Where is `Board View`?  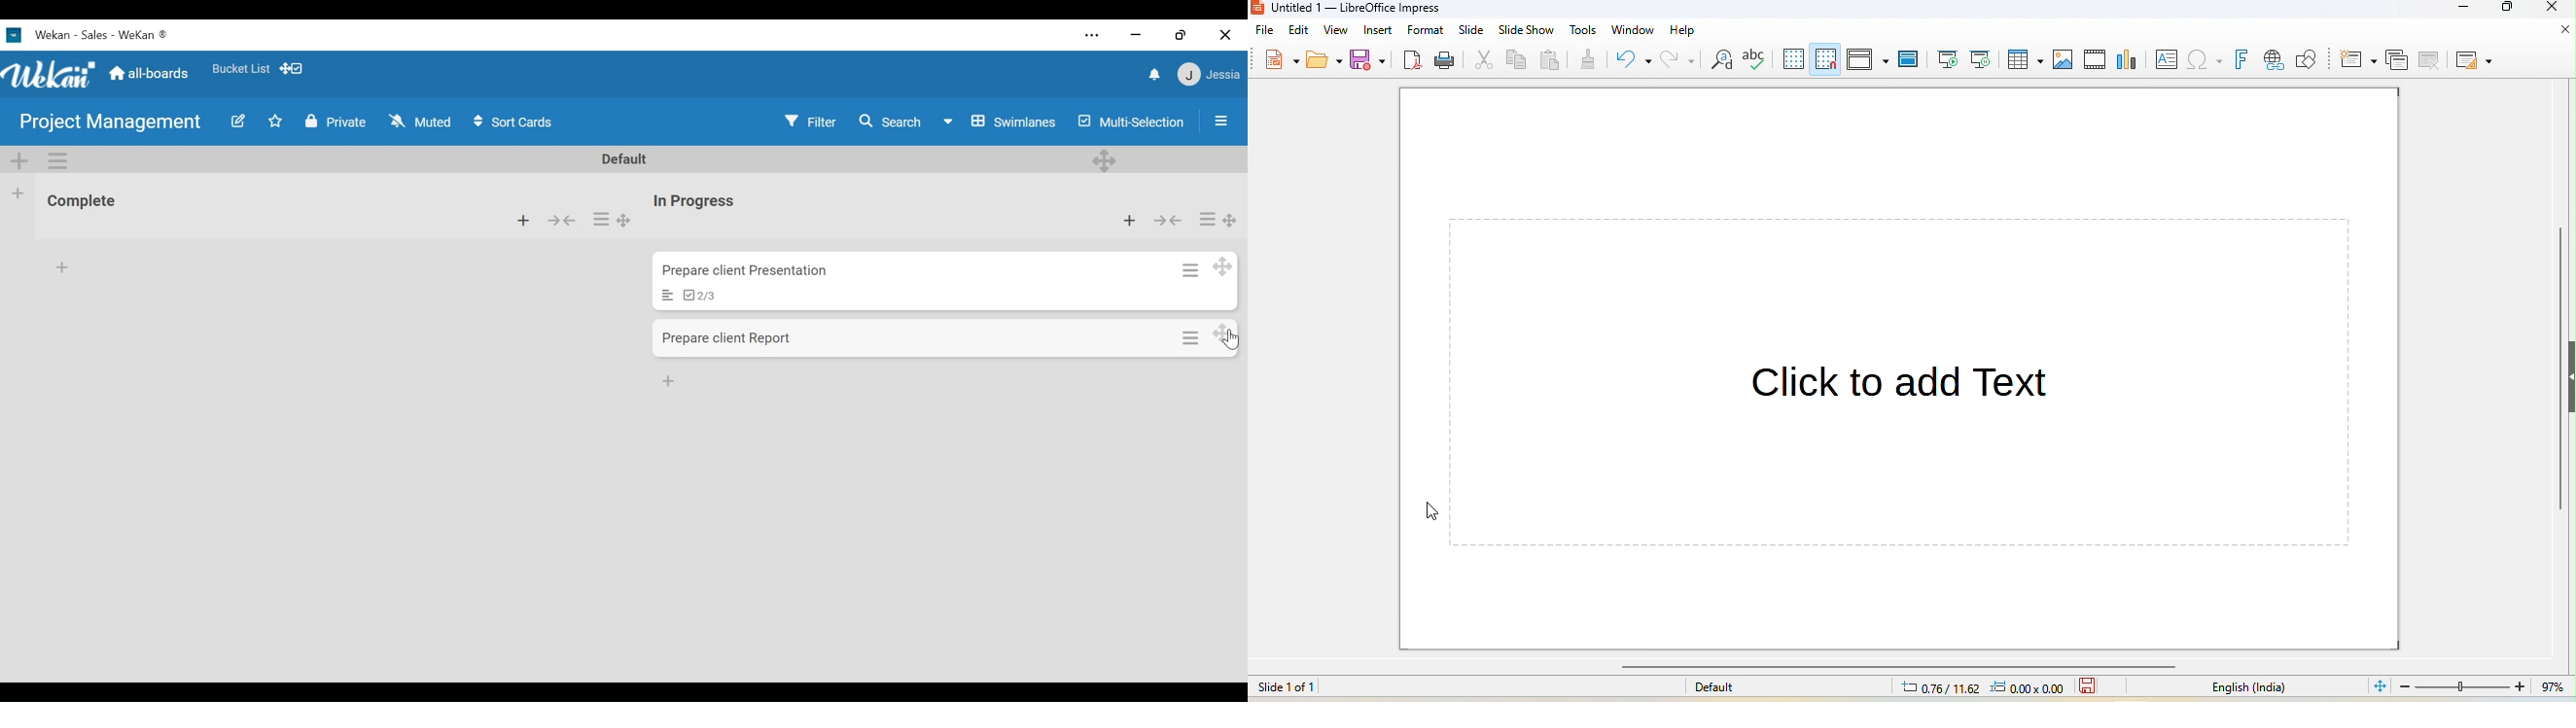 Board View is located at coordinates (1000, 123).